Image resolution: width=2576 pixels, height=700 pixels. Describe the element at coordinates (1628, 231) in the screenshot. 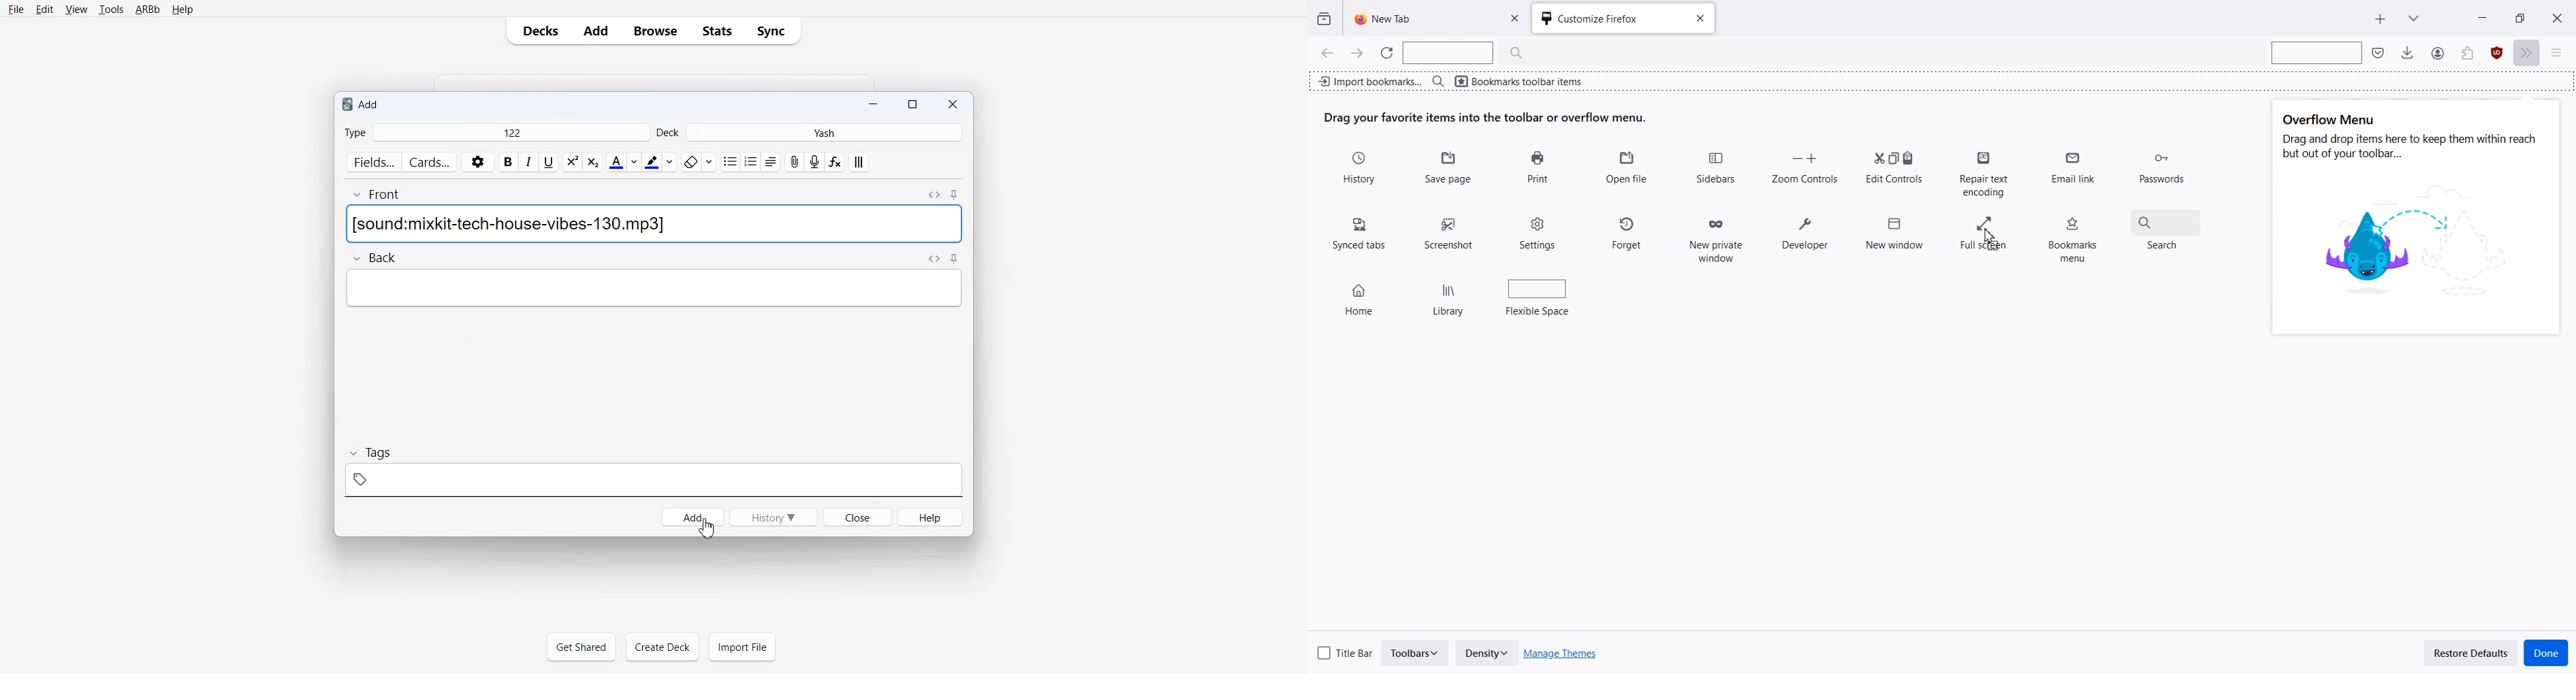

I see `Forget` at that location.